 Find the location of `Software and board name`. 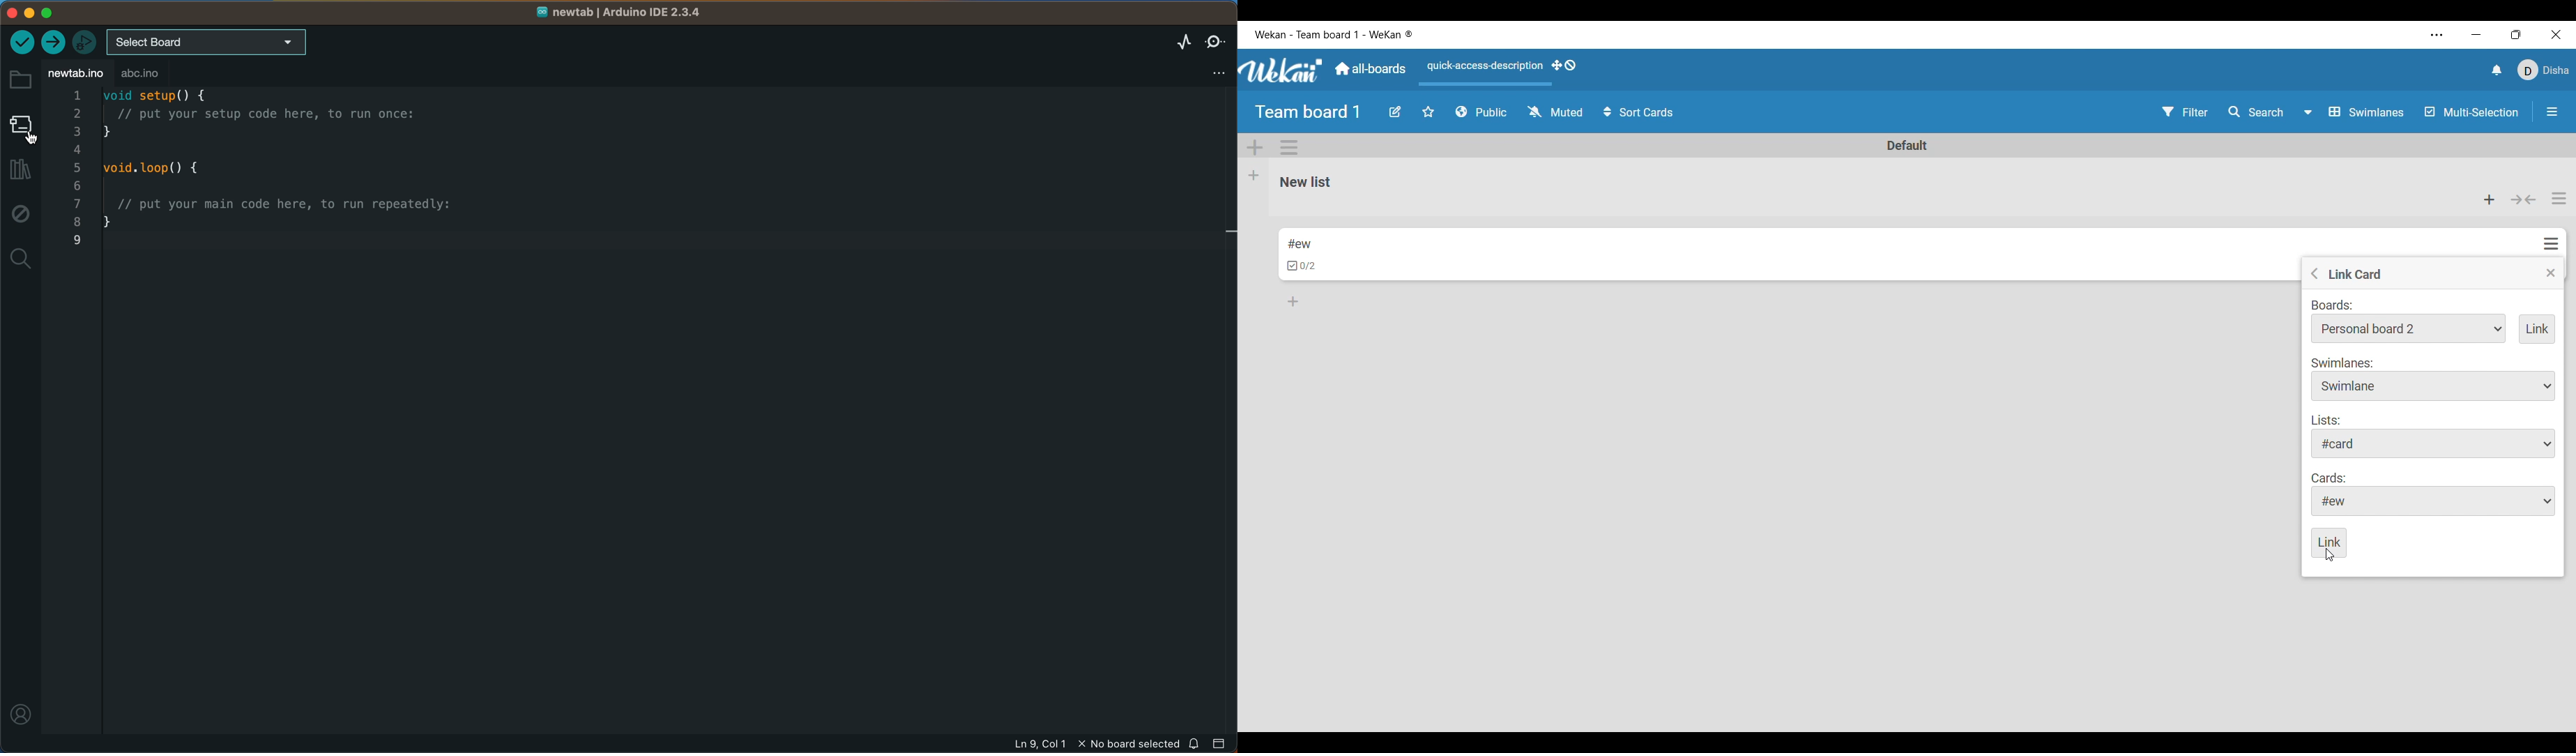

Software and board name is located at coordinates (1334, 34).